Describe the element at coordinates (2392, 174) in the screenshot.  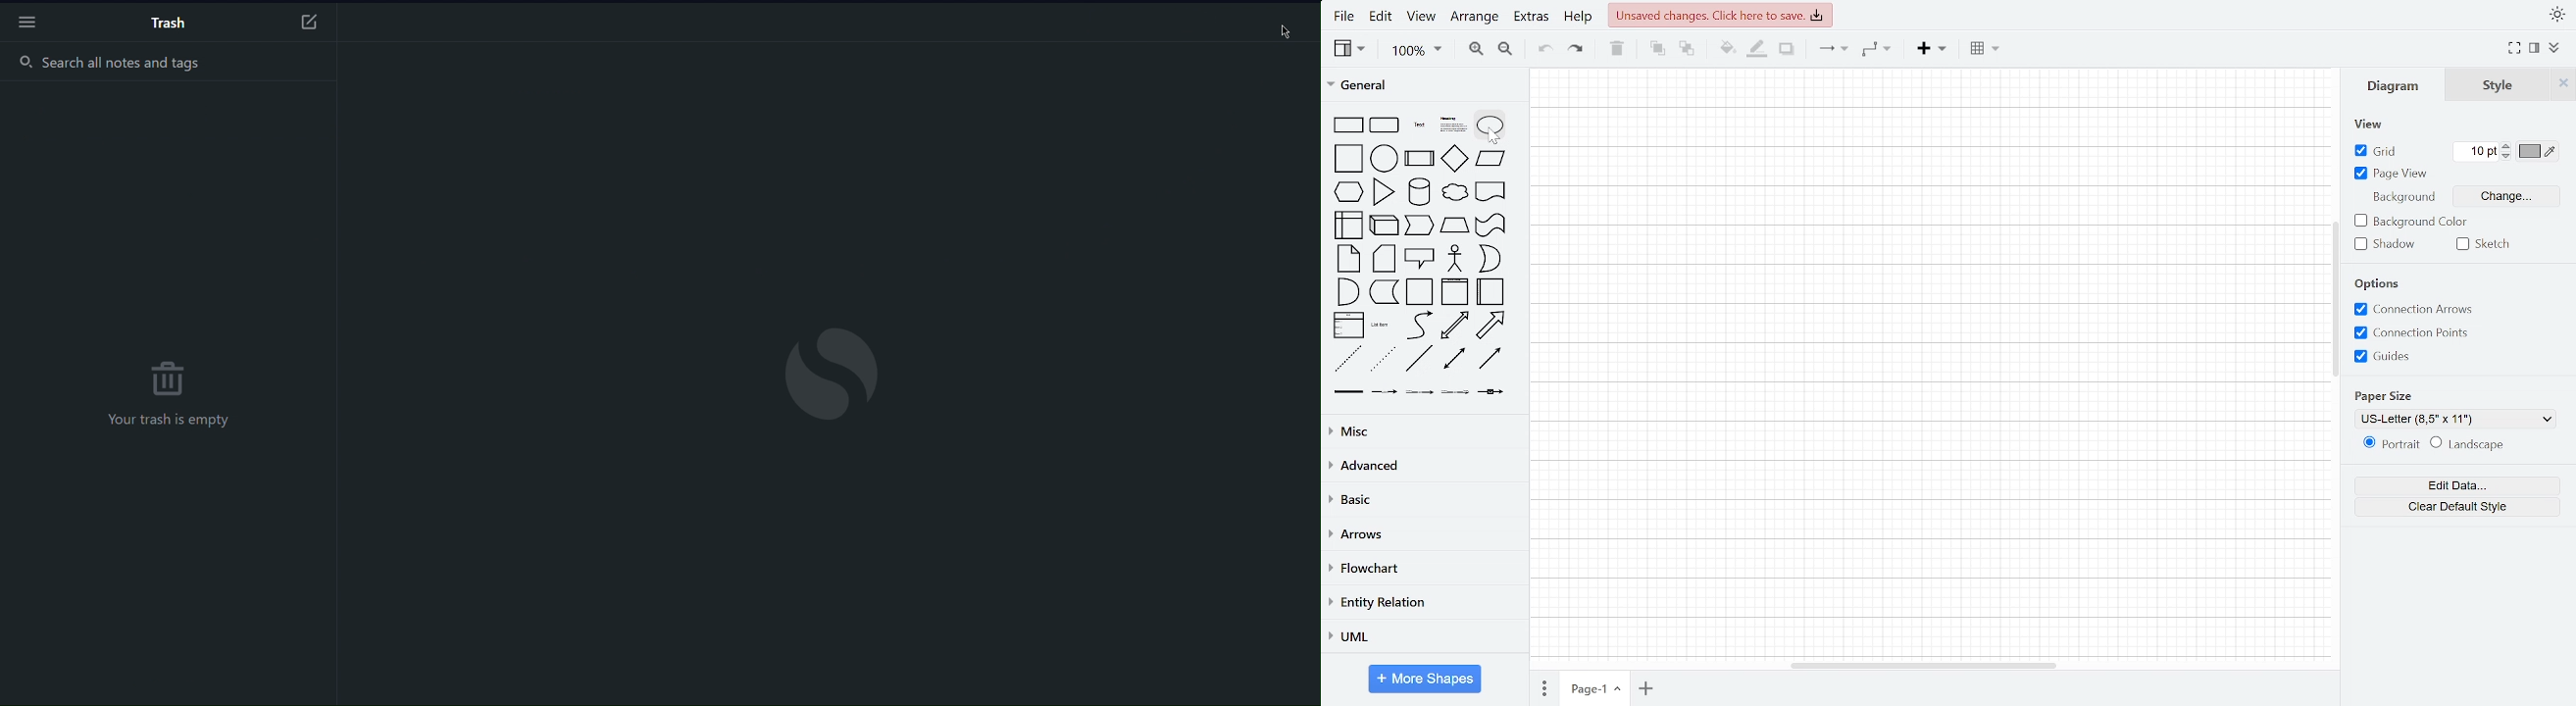
I see `Page view` at that location.